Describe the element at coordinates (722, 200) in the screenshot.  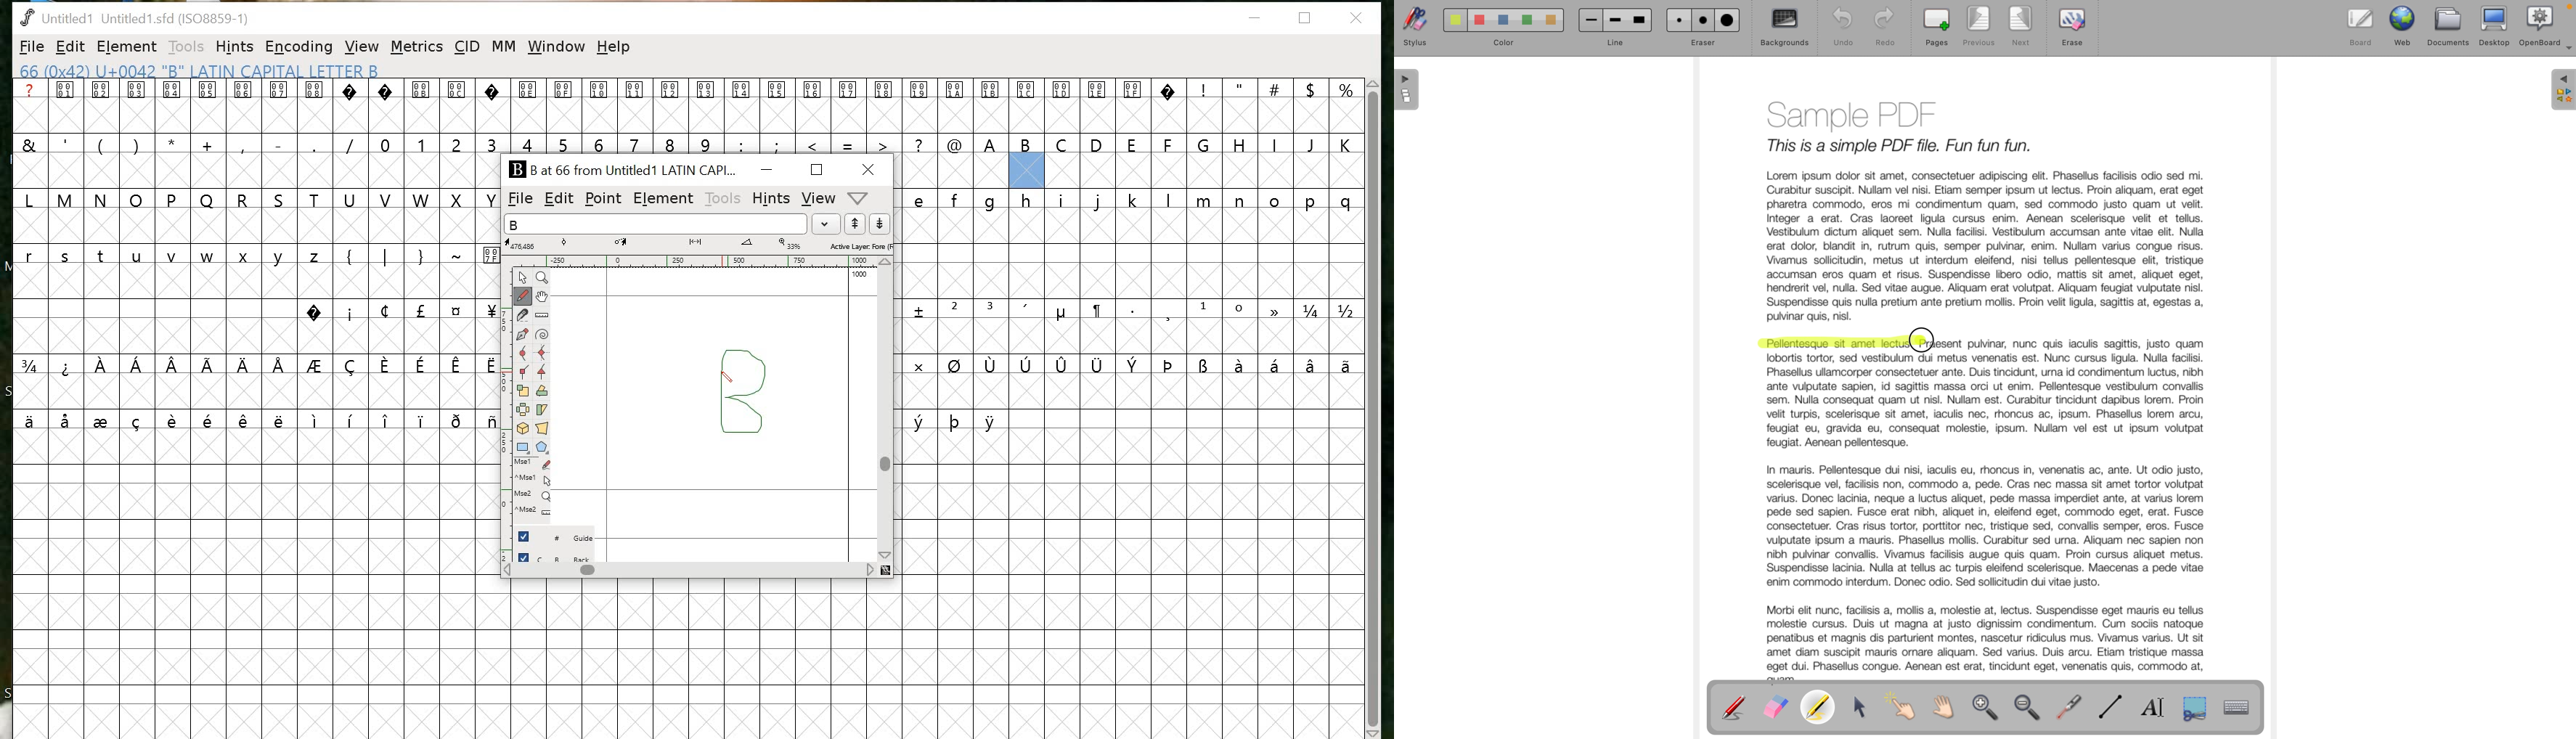
I see `TOOLS` at that location.